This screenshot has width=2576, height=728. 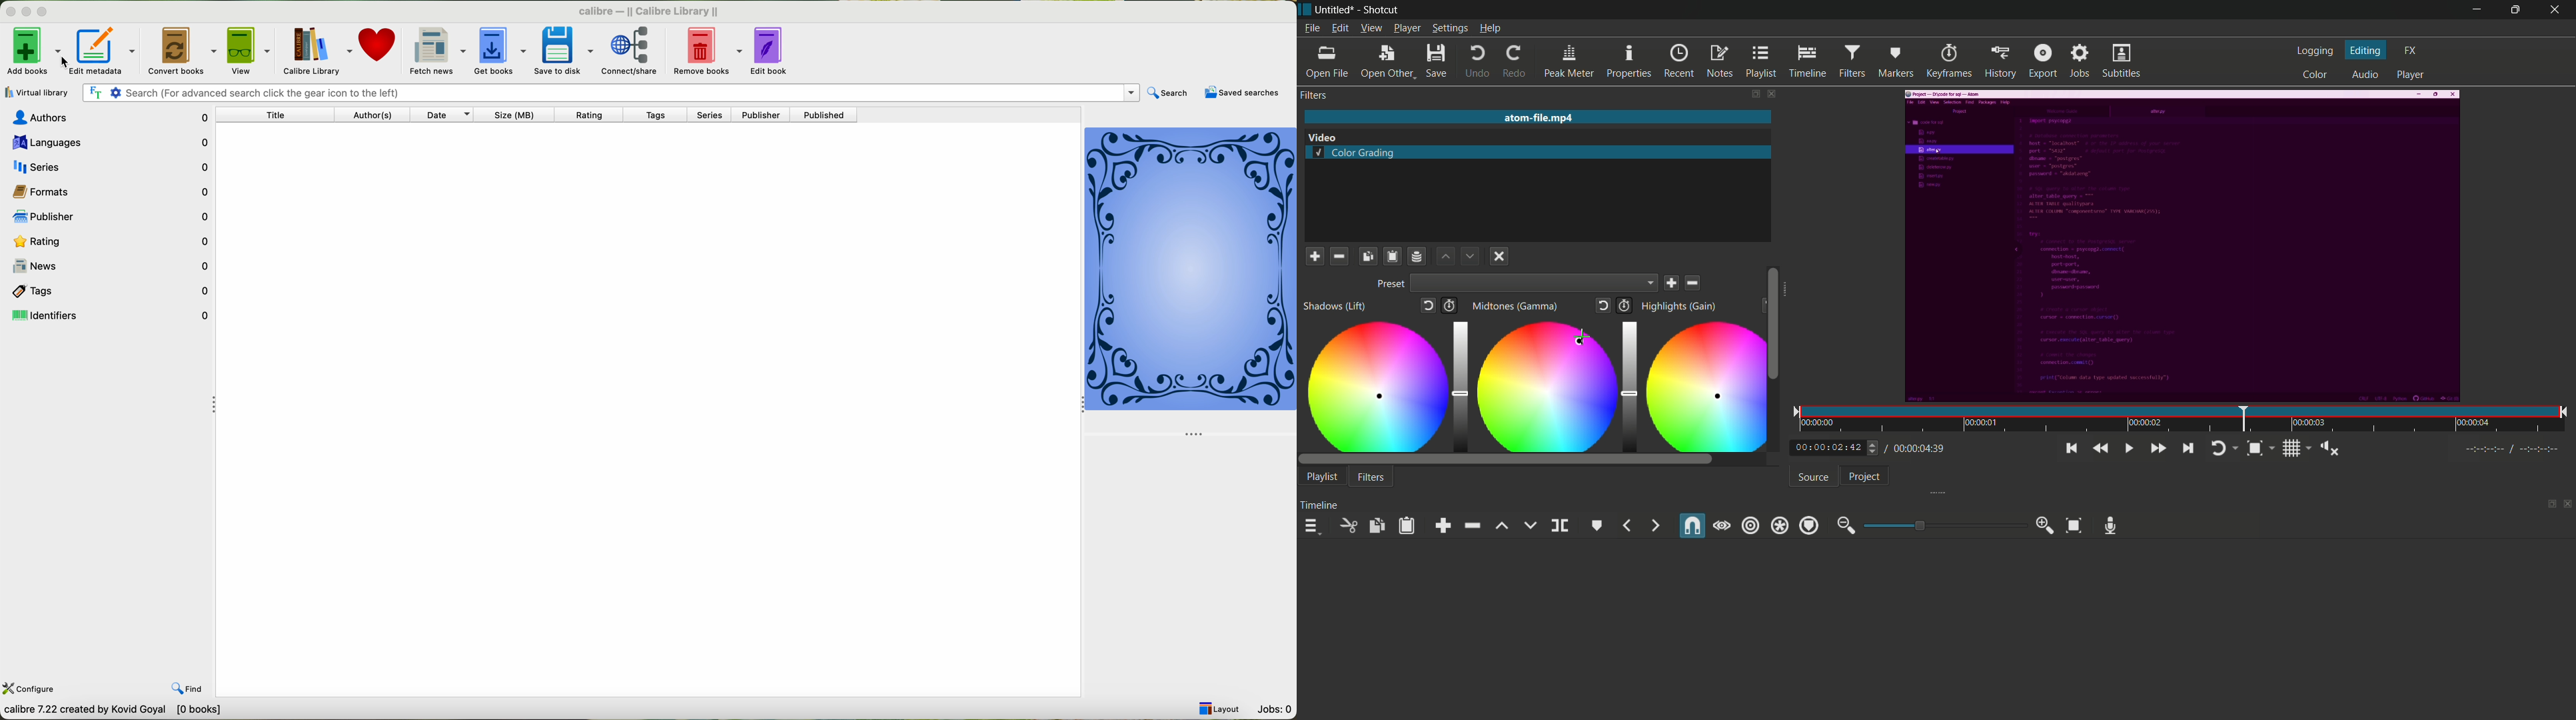 What do you see at coordinates (1312, 527) in the screenshot?
I see `timeline menu` at bounding box center [1312, 527].